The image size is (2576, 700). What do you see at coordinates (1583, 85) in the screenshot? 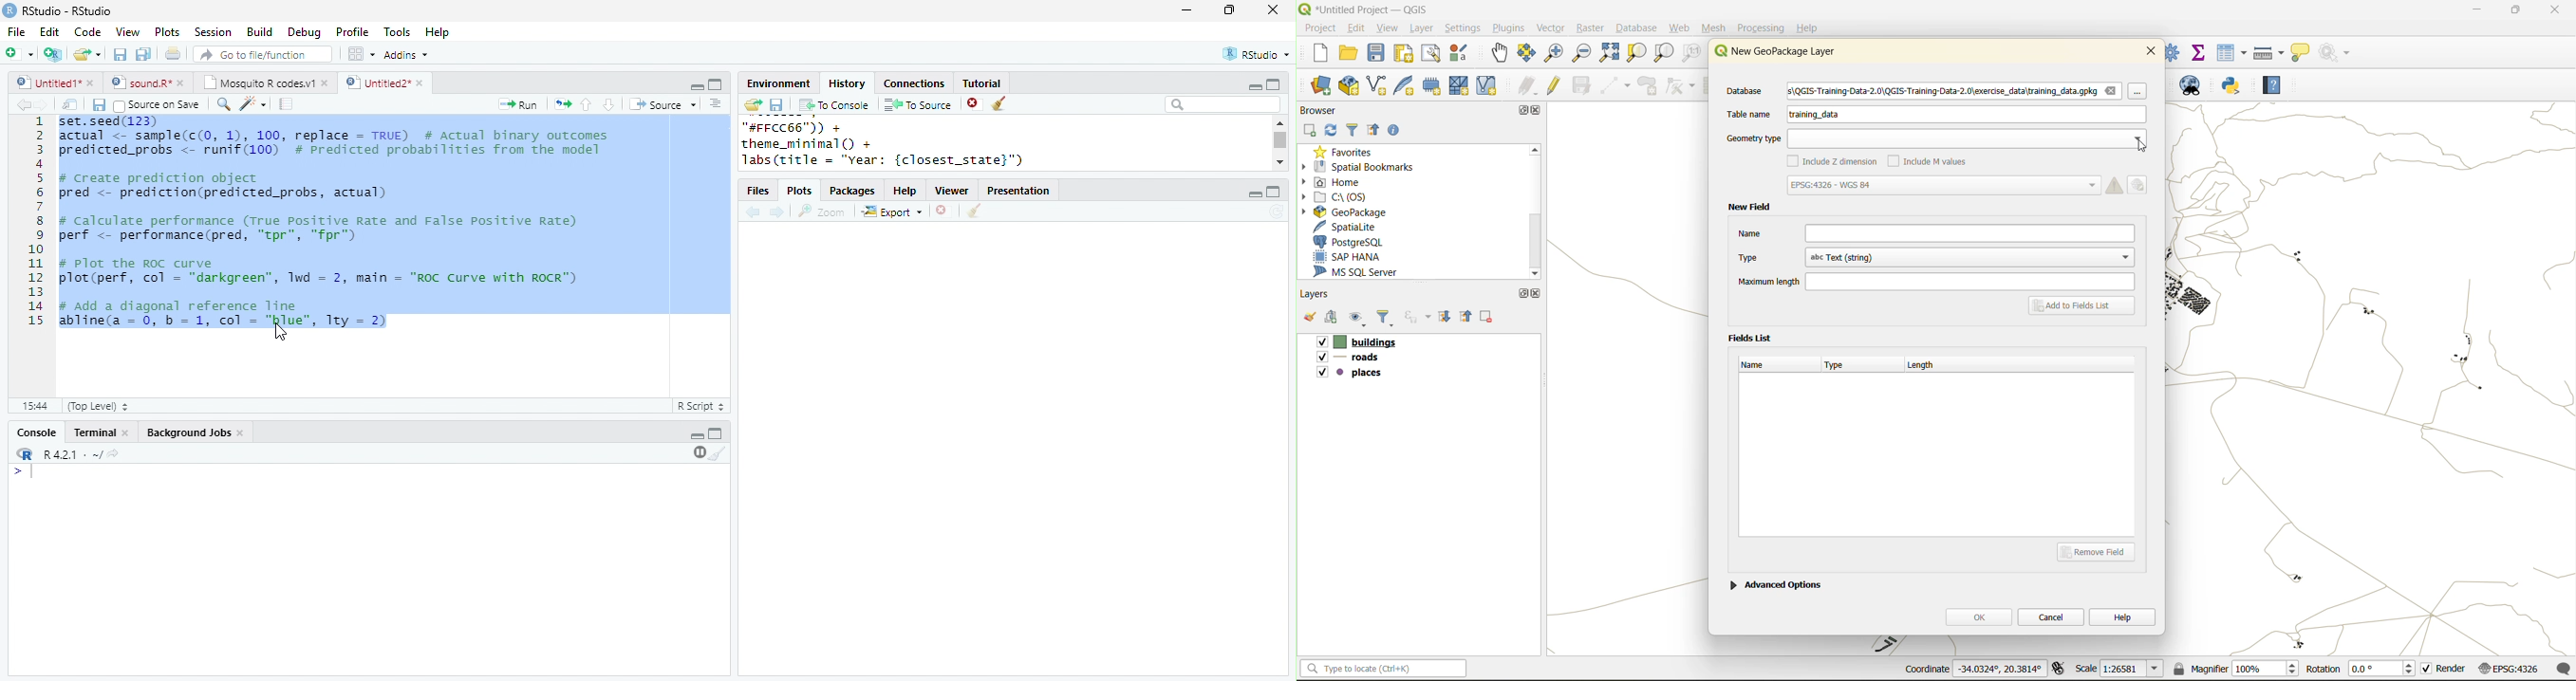
I see `save edits` at bounding box center [1583, 85].